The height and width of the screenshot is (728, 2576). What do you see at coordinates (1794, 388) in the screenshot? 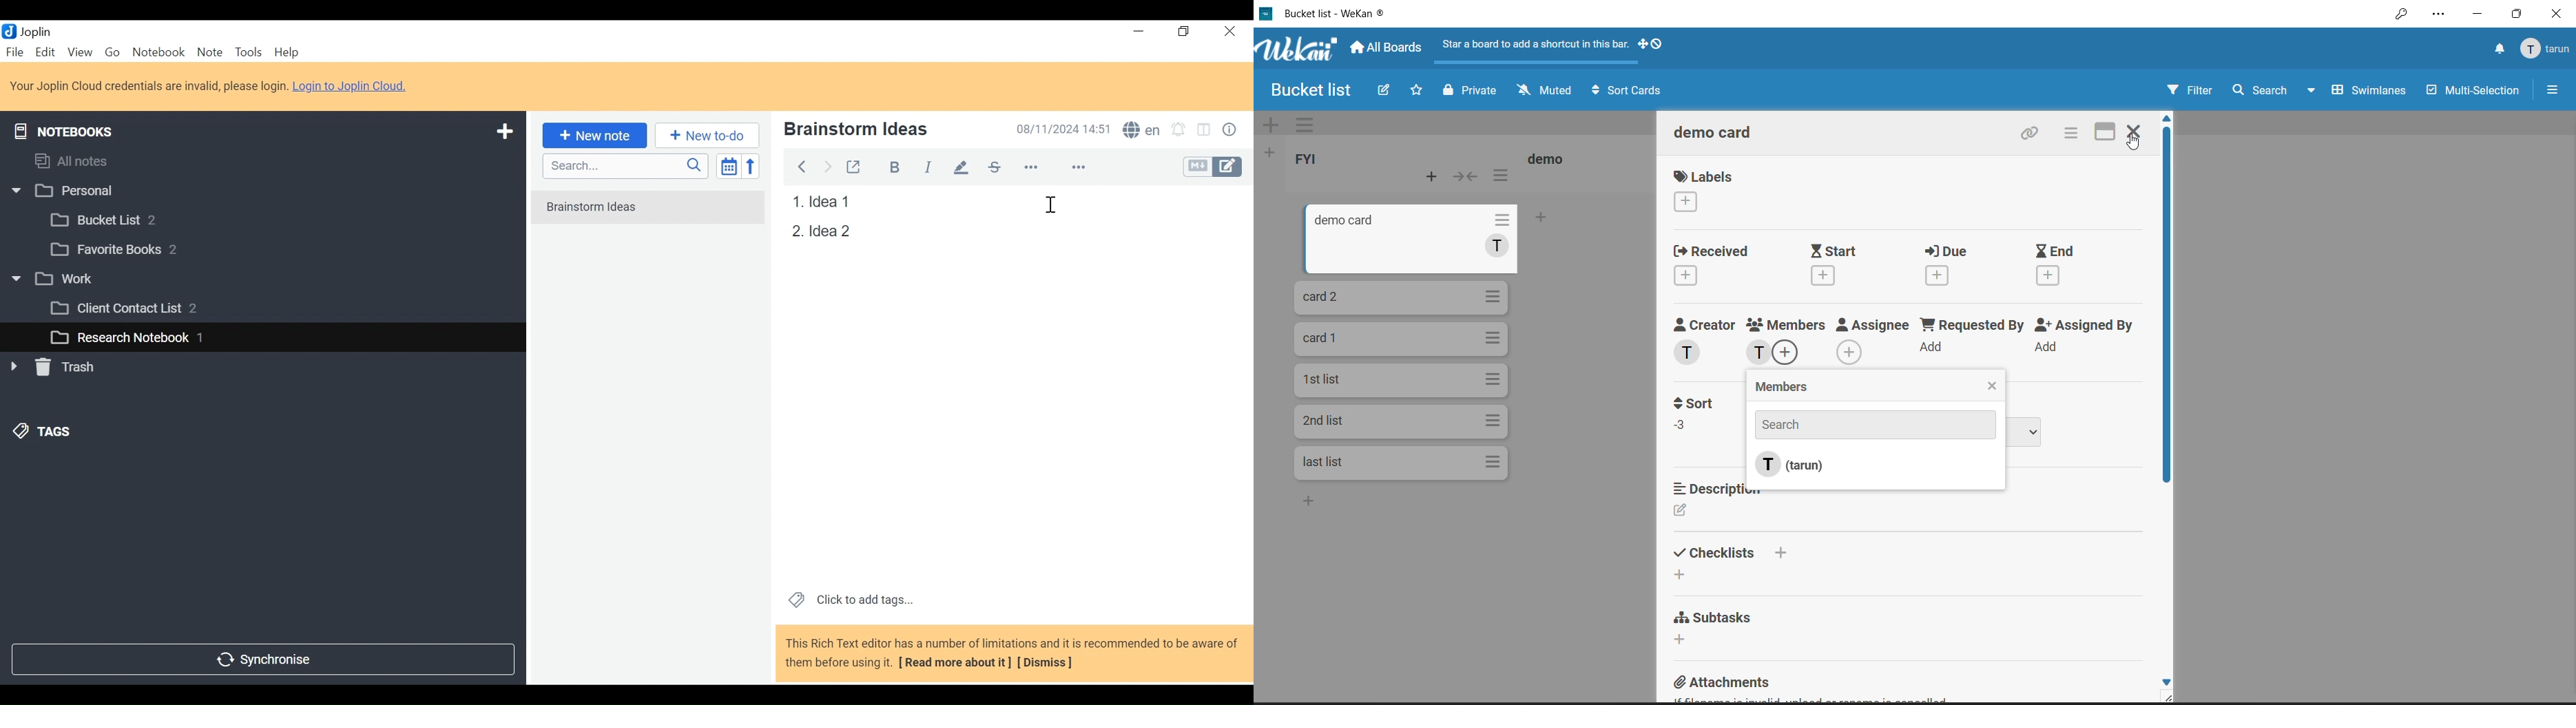
I see `members` at bounding box center [1794, 388].